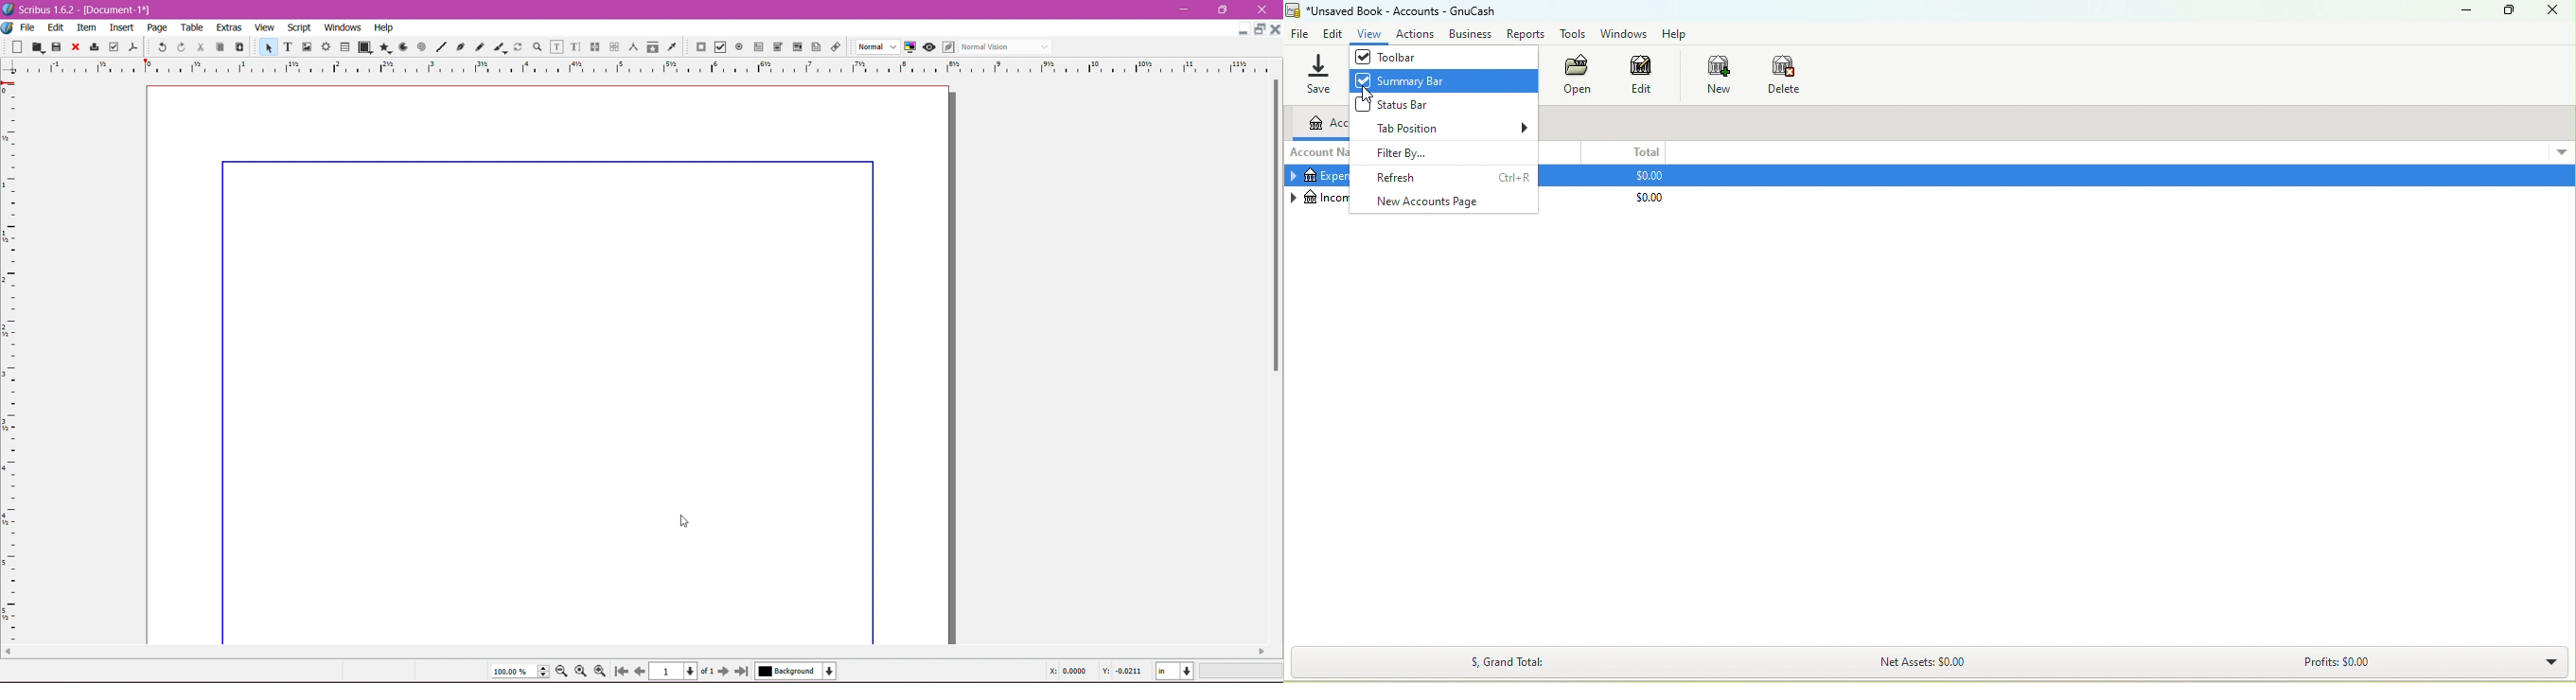  What do you see at coordinates (599, 670) in the screenshot?
I see `Zoom In by the stepping value in Tools preferences` at bounding box center [599, 670].